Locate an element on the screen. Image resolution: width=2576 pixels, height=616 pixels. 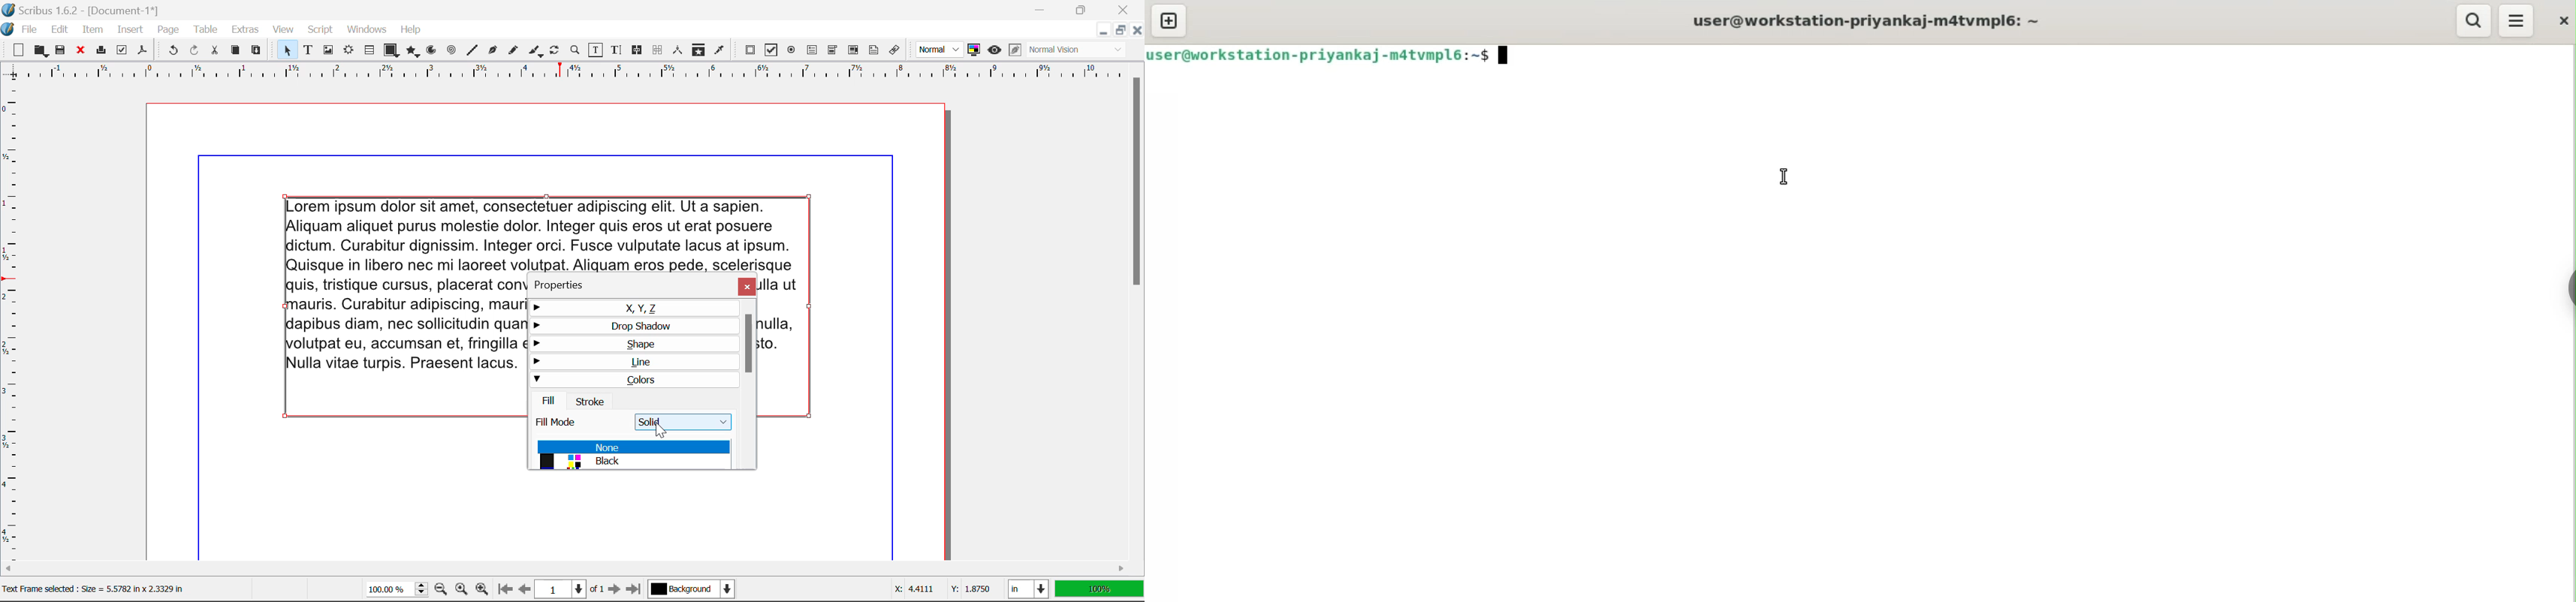
Line is located at coordinates (634, 362).